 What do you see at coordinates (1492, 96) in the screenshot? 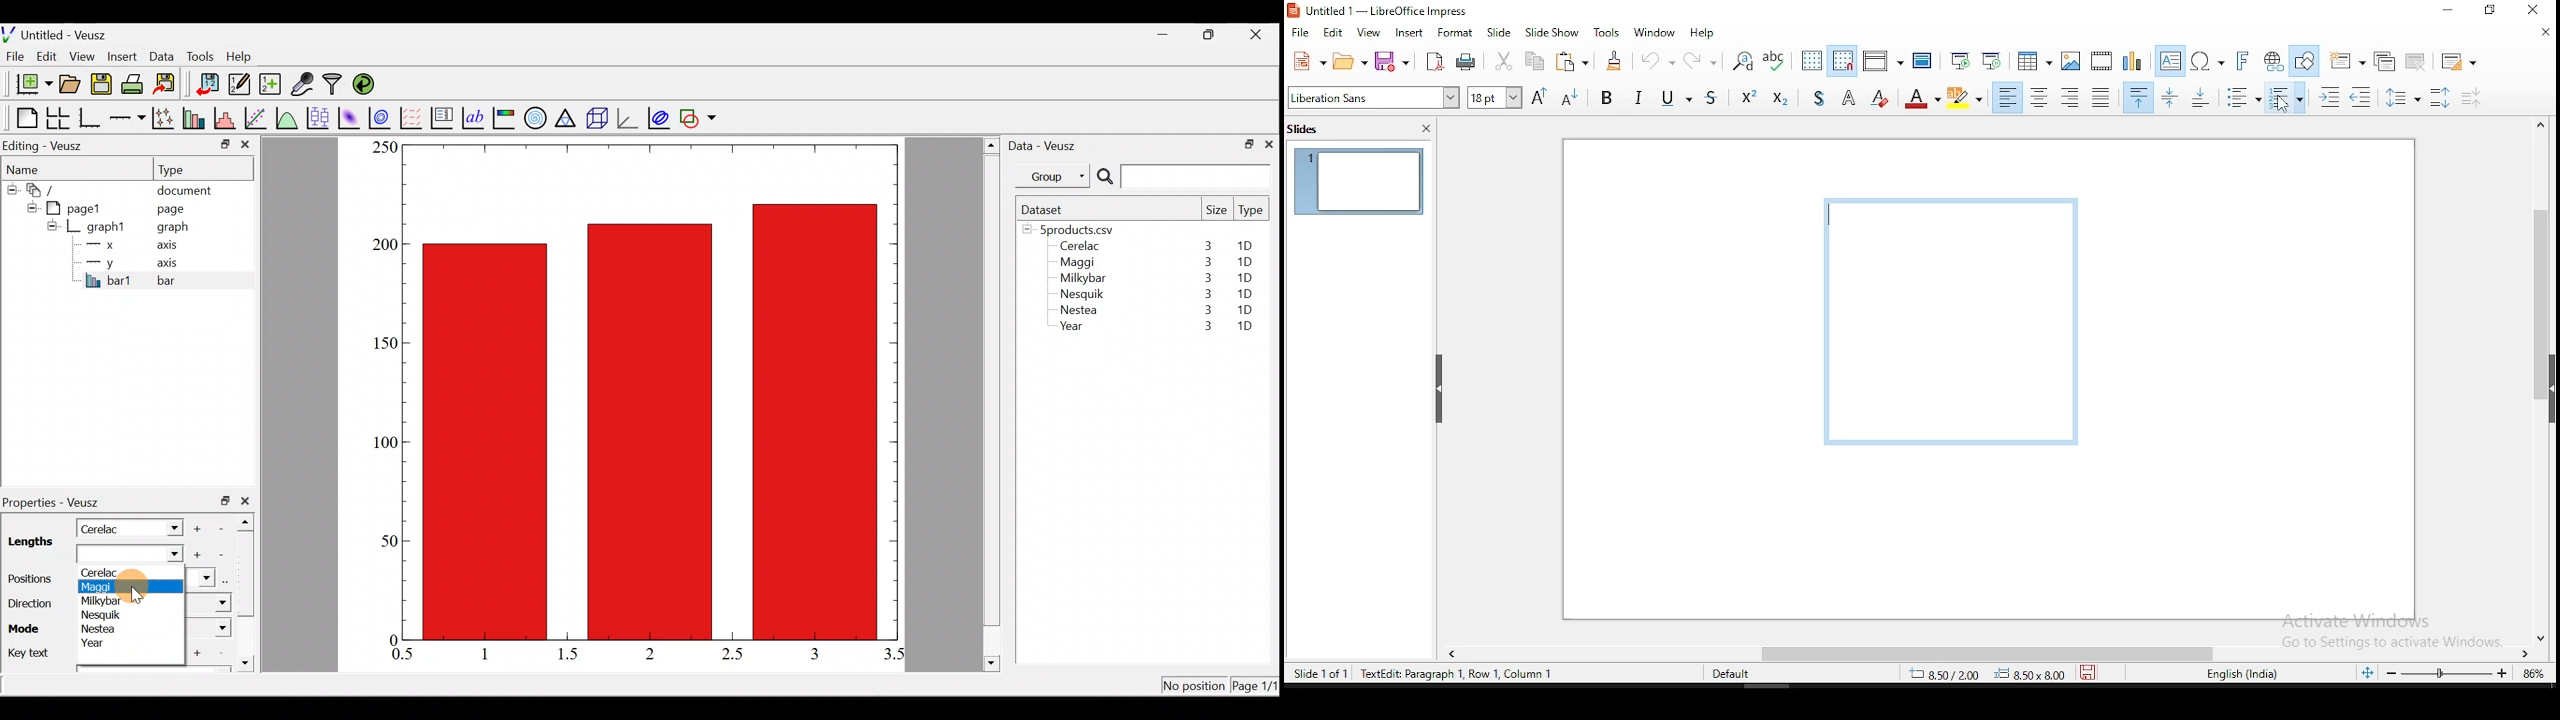
I see `font size` at bounding box center [1492, 96].